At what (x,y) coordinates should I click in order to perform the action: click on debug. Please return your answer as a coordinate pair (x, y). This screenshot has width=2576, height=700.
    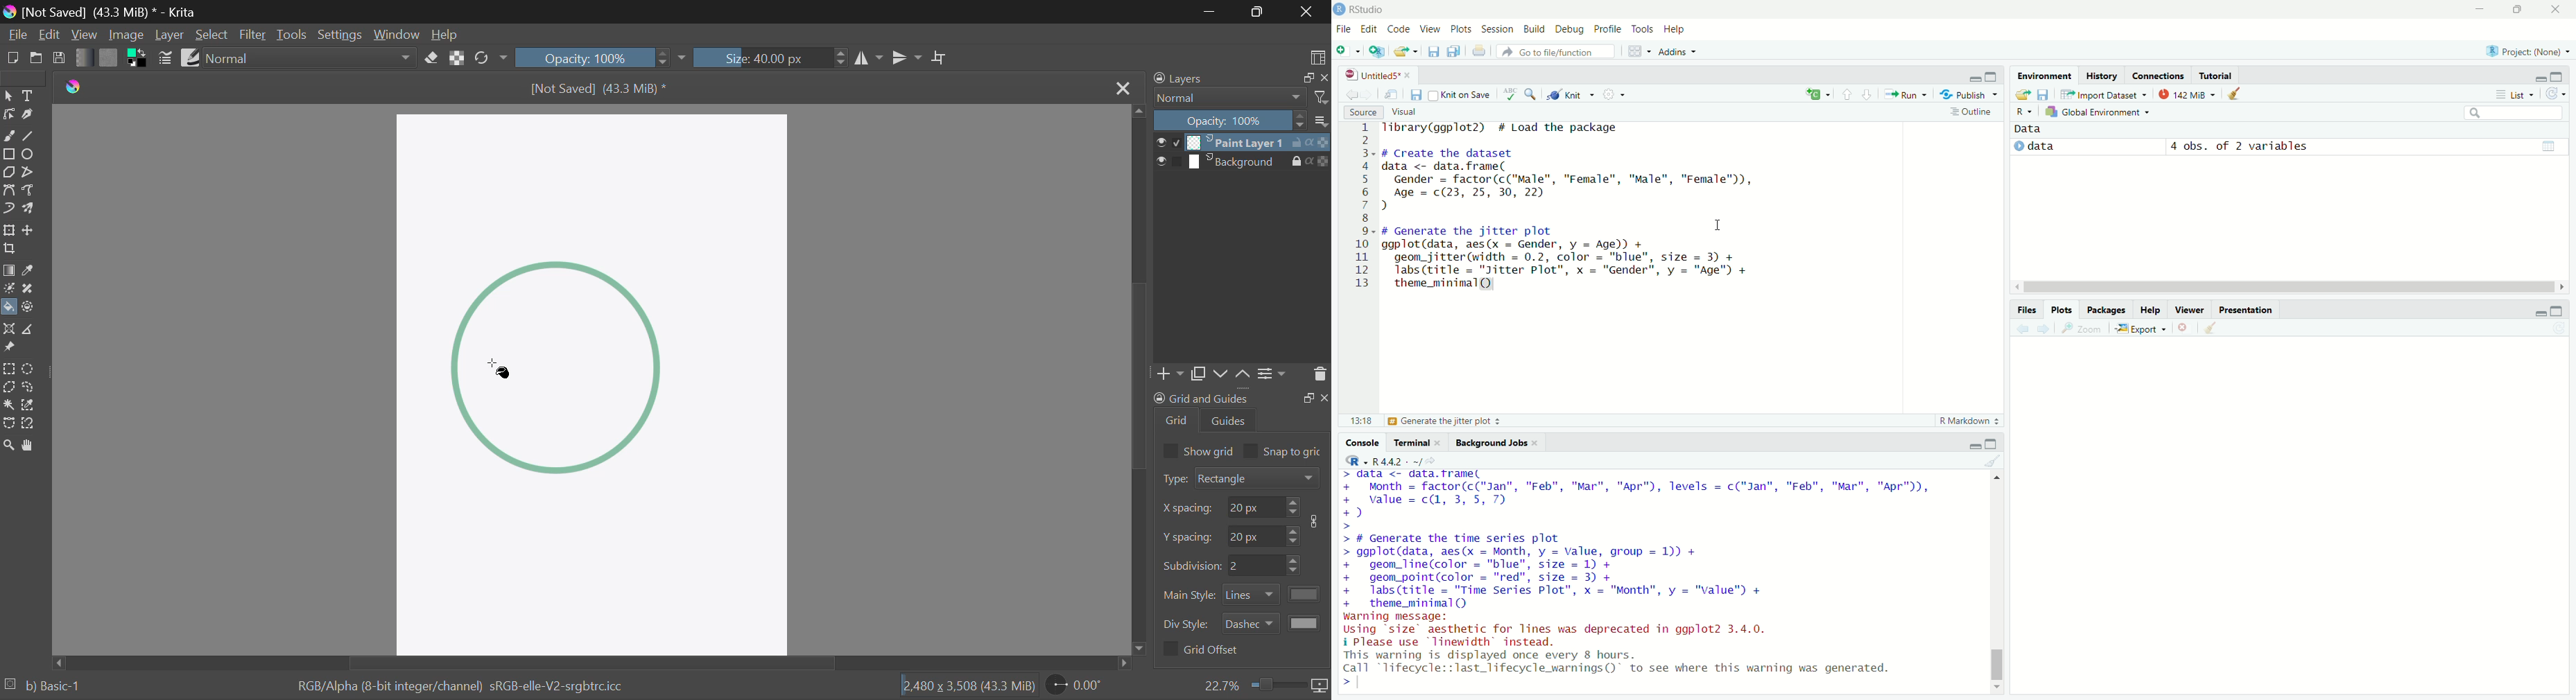
    Looking at the image, I should click on (1571, 27).